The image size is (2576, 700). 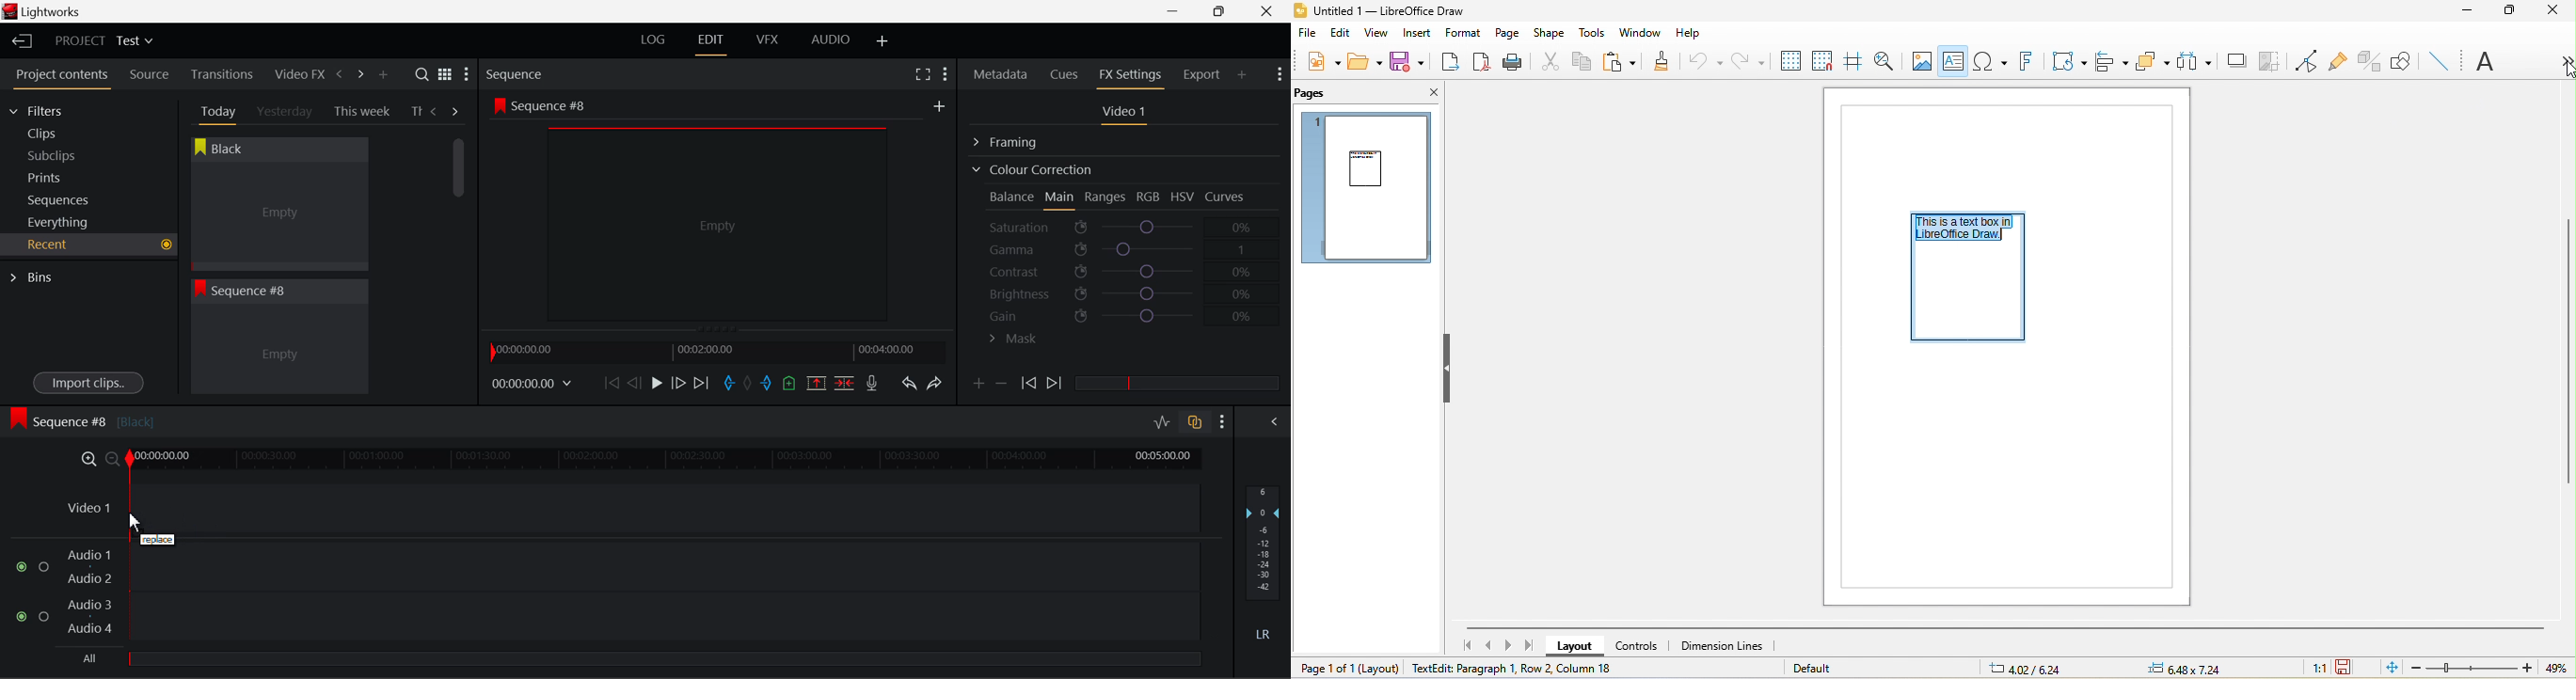 What do you see at coordinates (1623, 61) in the screenshot?
I see `paste` at bounding box center [1623, 61].